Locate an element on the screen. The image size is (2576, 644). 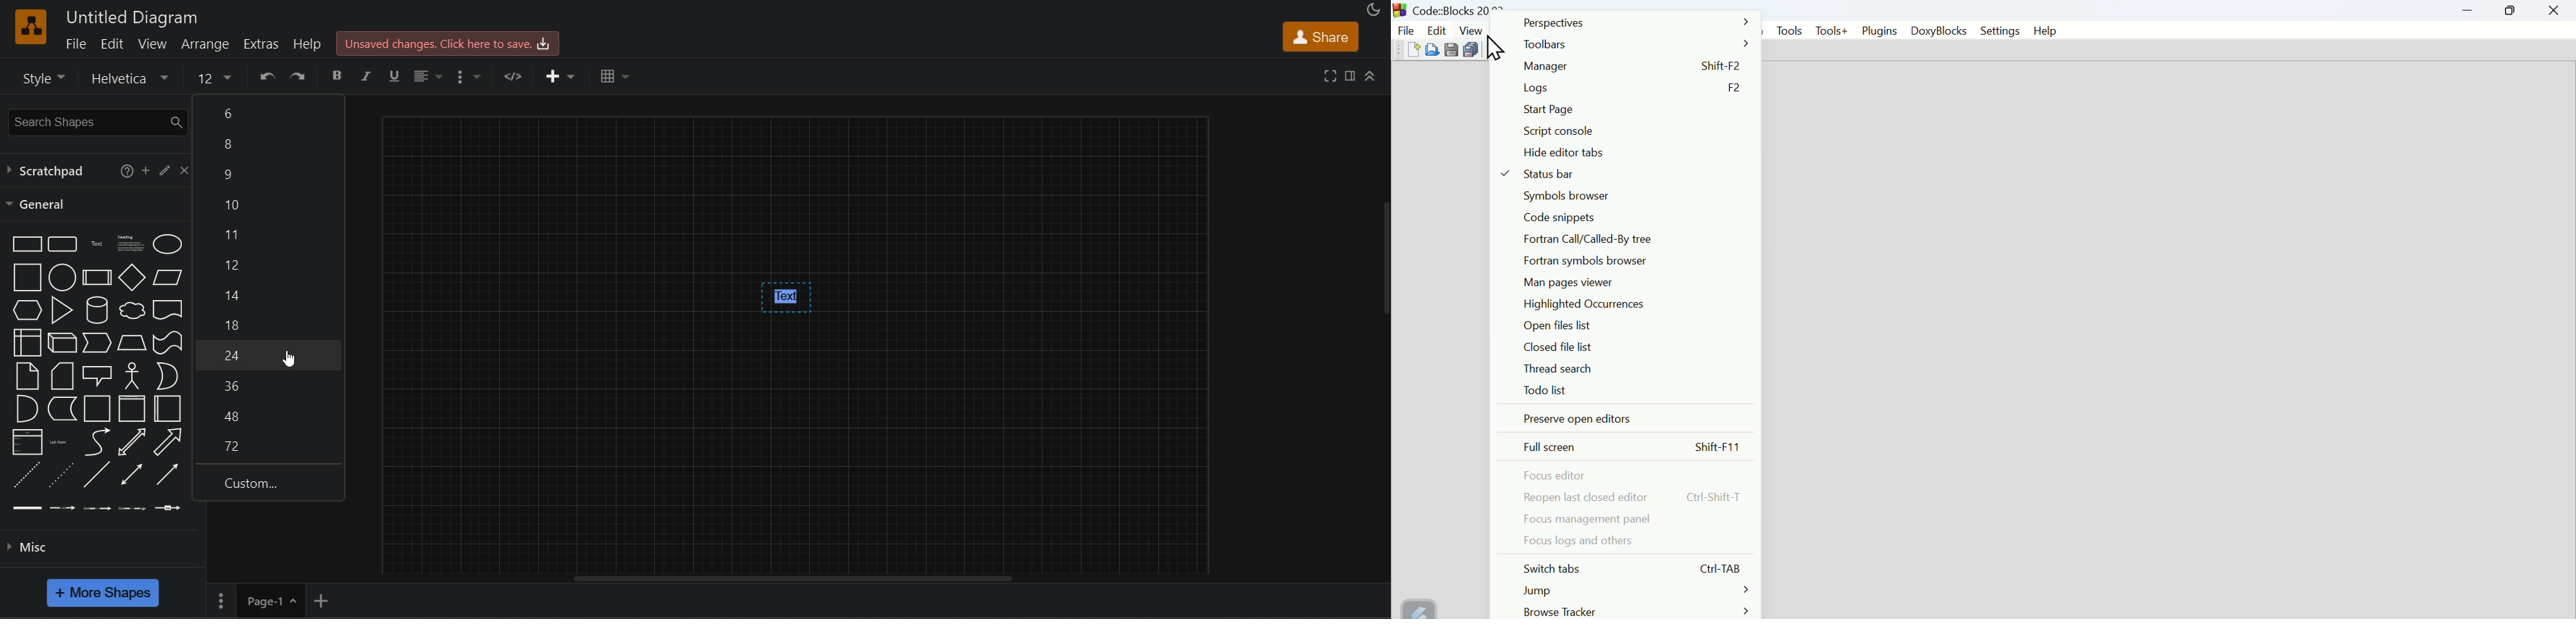
View is located at coordinates (1472, 30).